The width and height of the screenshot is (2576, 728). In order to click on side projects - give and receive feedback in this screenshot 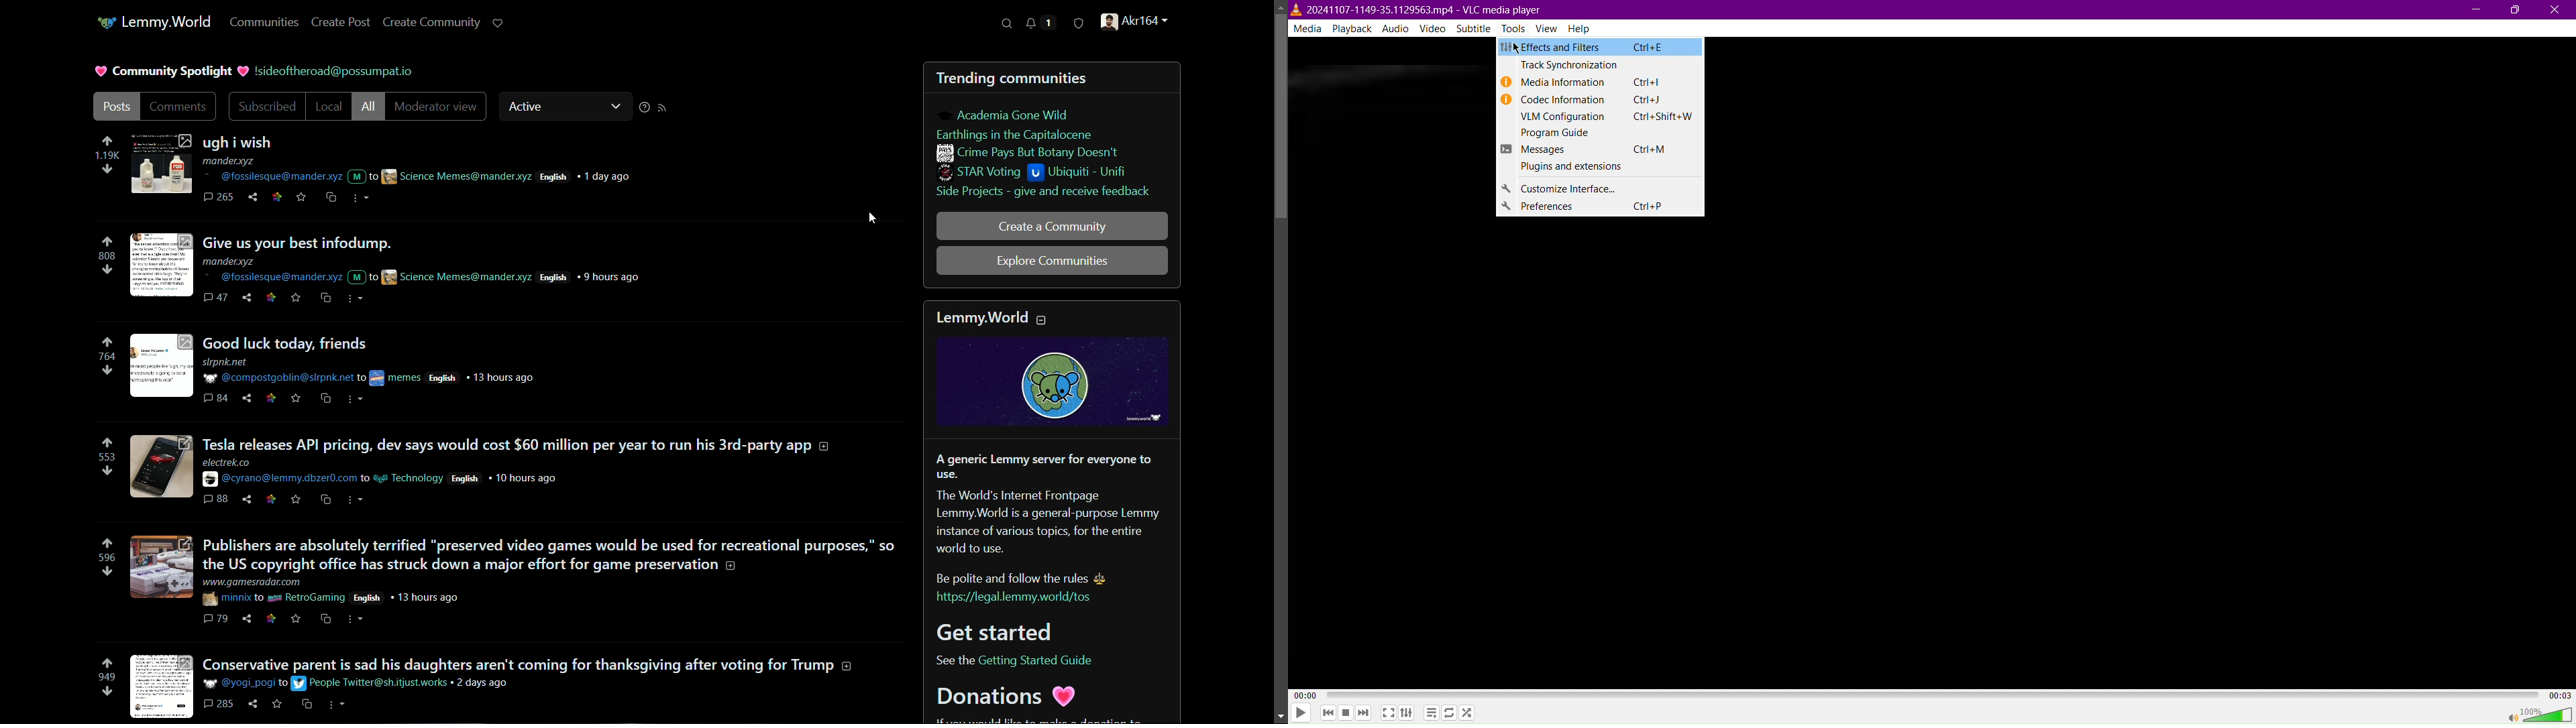, I will do `click(1043, 193)`.